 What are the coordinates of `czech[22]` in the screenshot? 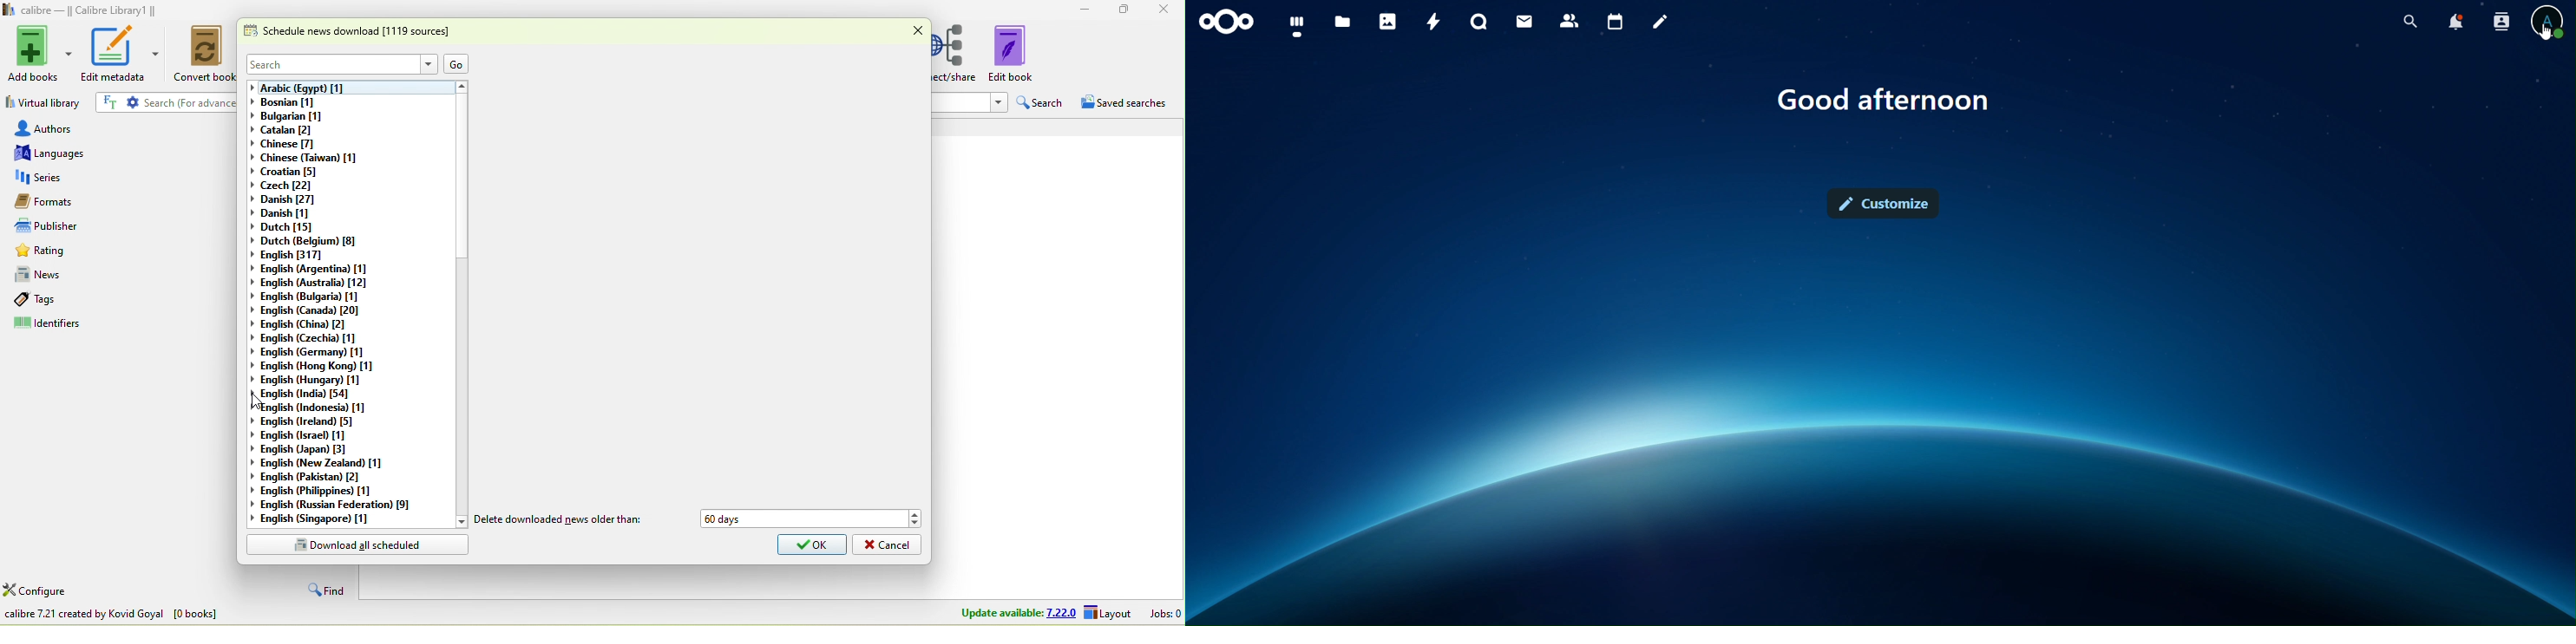 It's located at (288, 185).